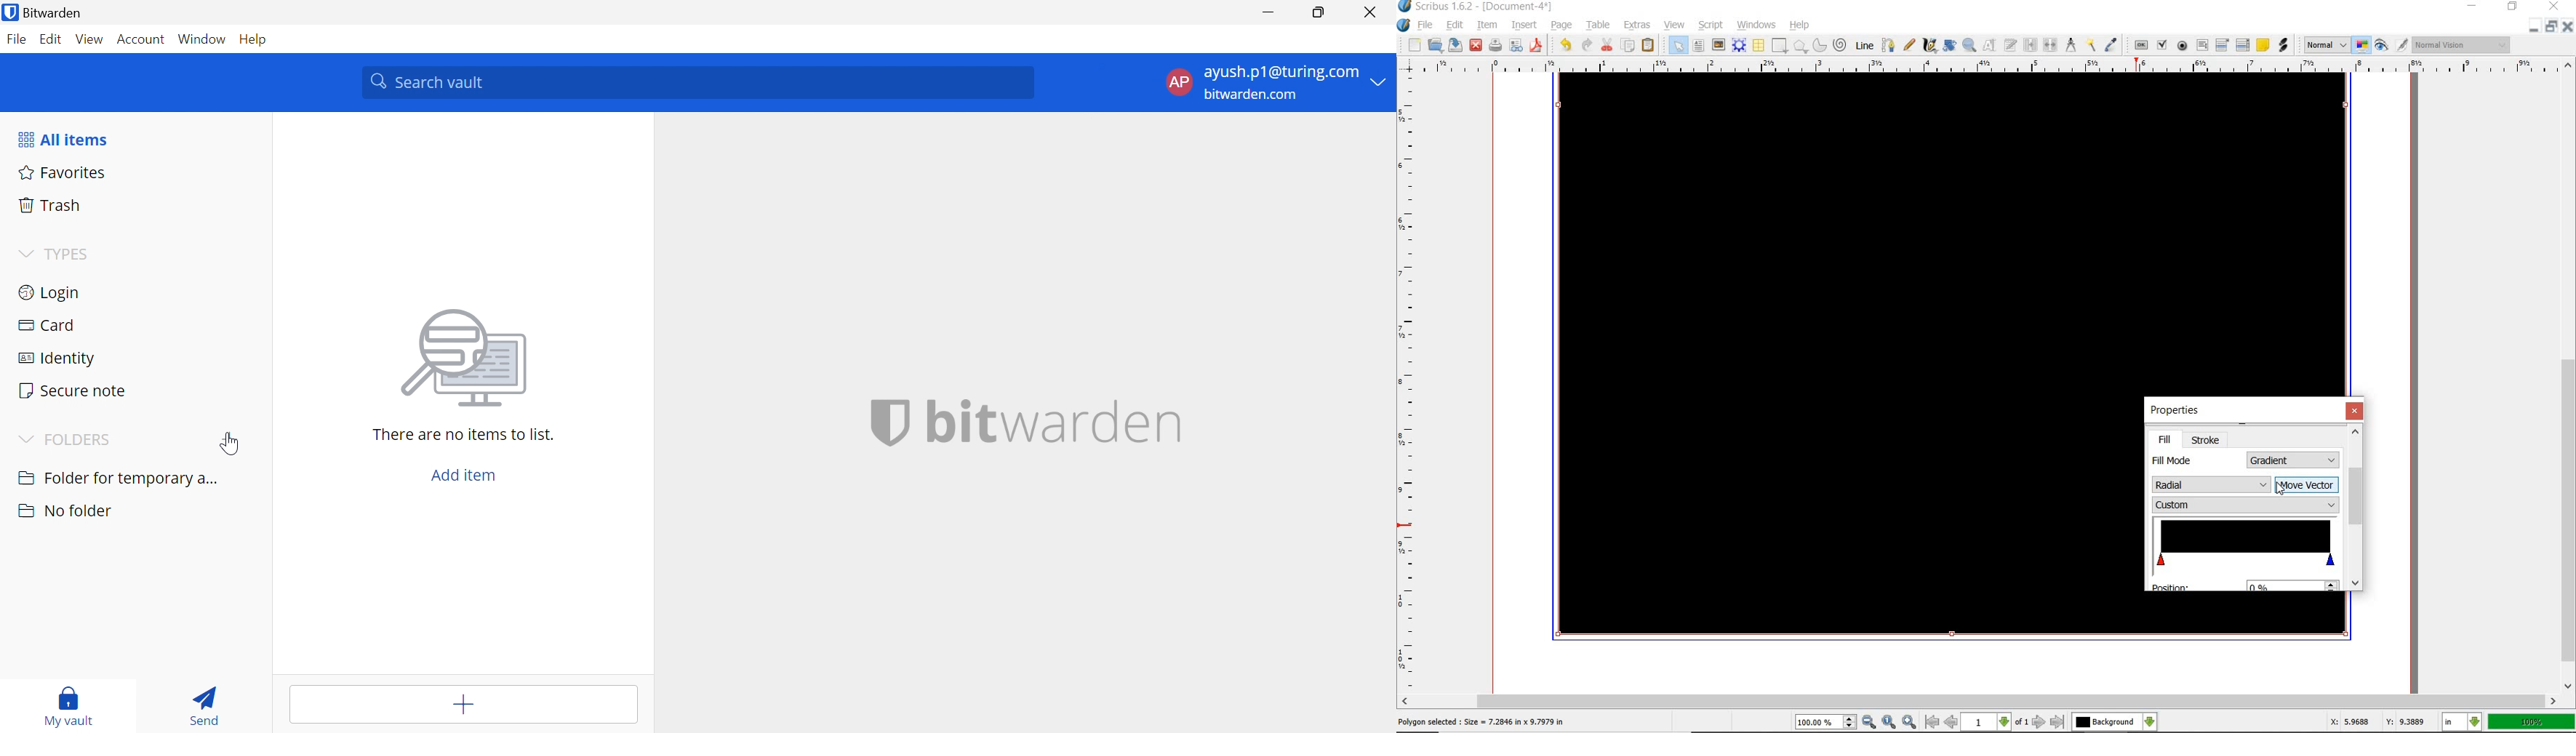  I want to click on help, so click(1801, 26).